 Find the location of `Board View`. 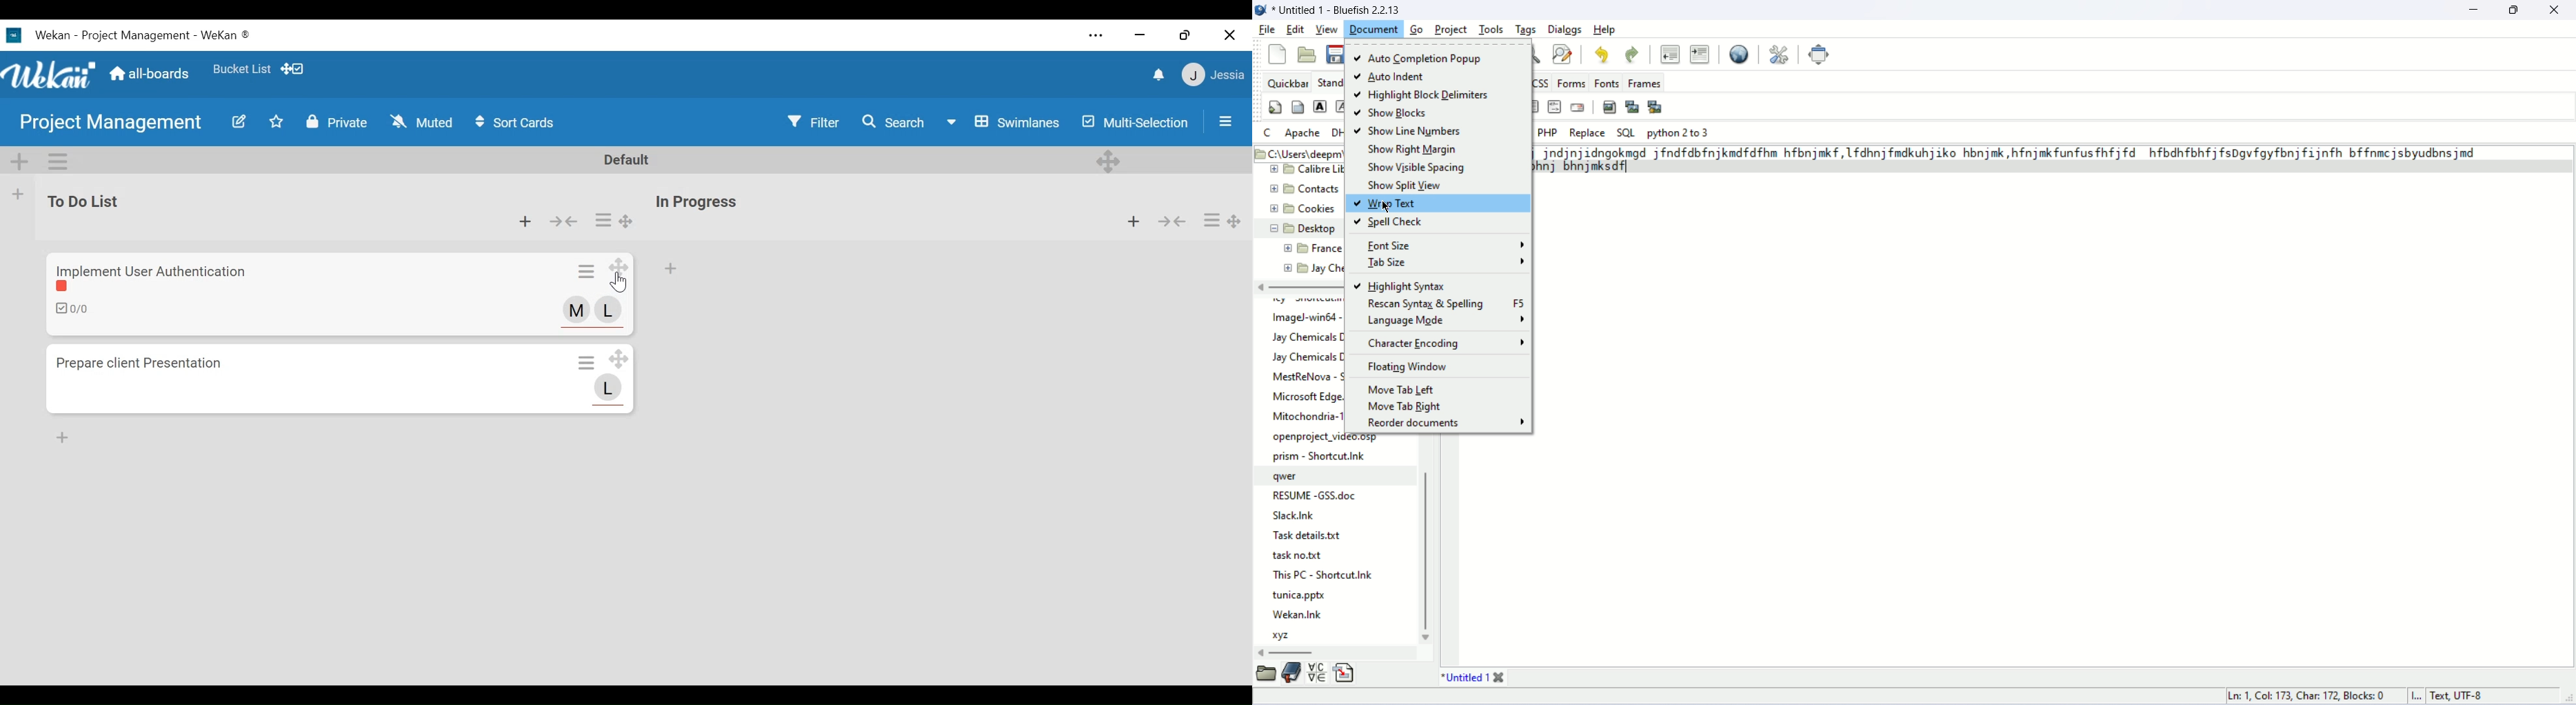

Board View is located at coordinates (1007, 123).